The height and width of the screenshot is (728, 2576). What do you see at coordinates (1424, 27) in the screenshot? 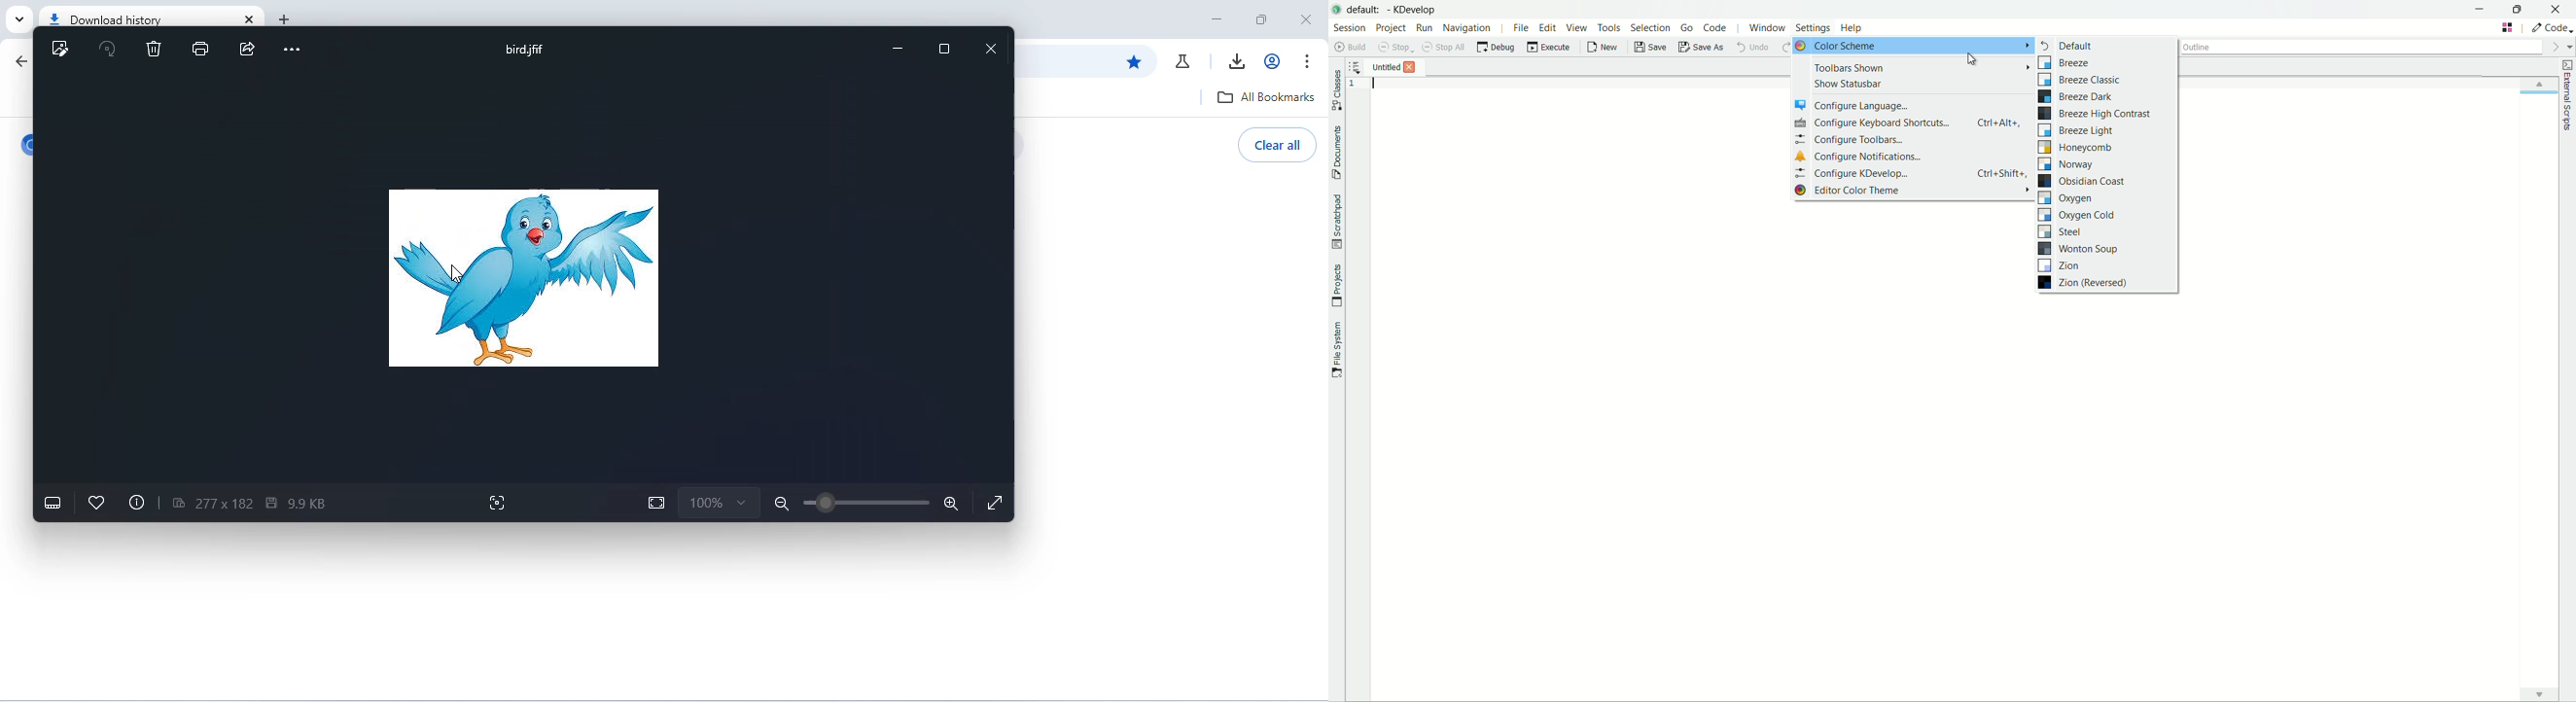
I see `run` at bounding box center [1424, 27].